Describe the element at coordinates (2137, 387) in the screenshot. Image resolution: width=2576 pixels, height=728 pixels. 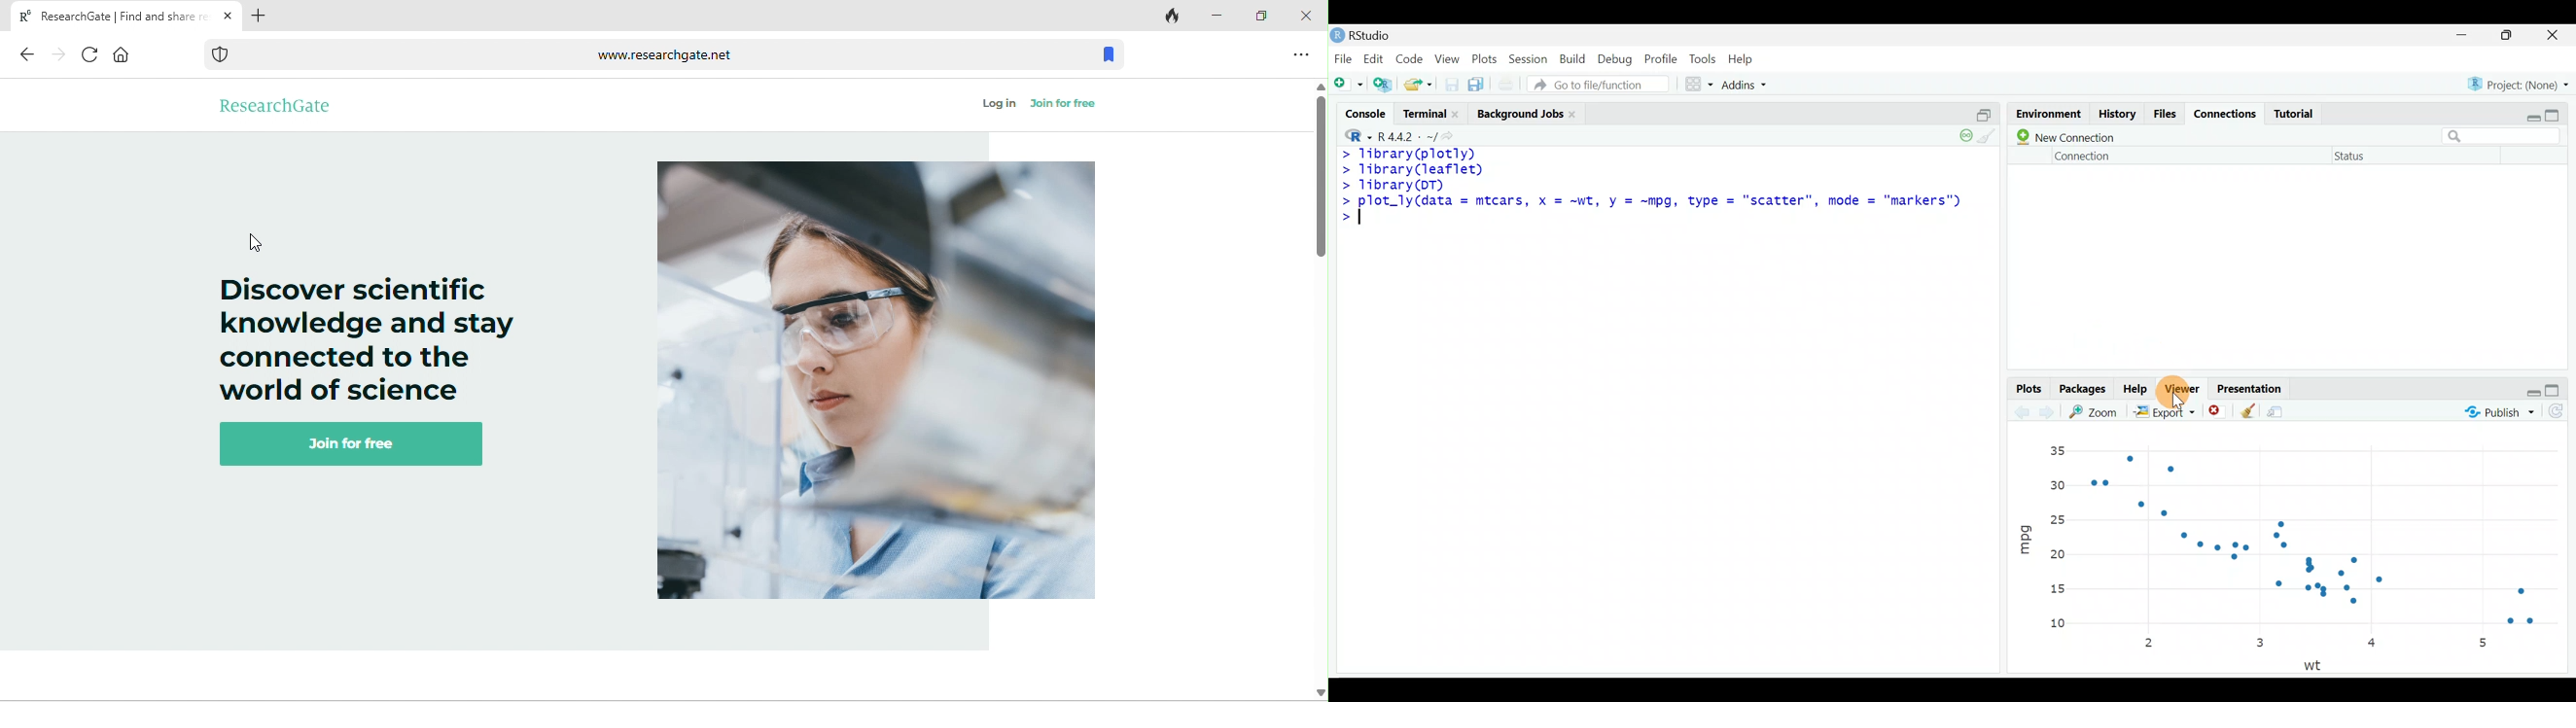
I see `Help` at that location.